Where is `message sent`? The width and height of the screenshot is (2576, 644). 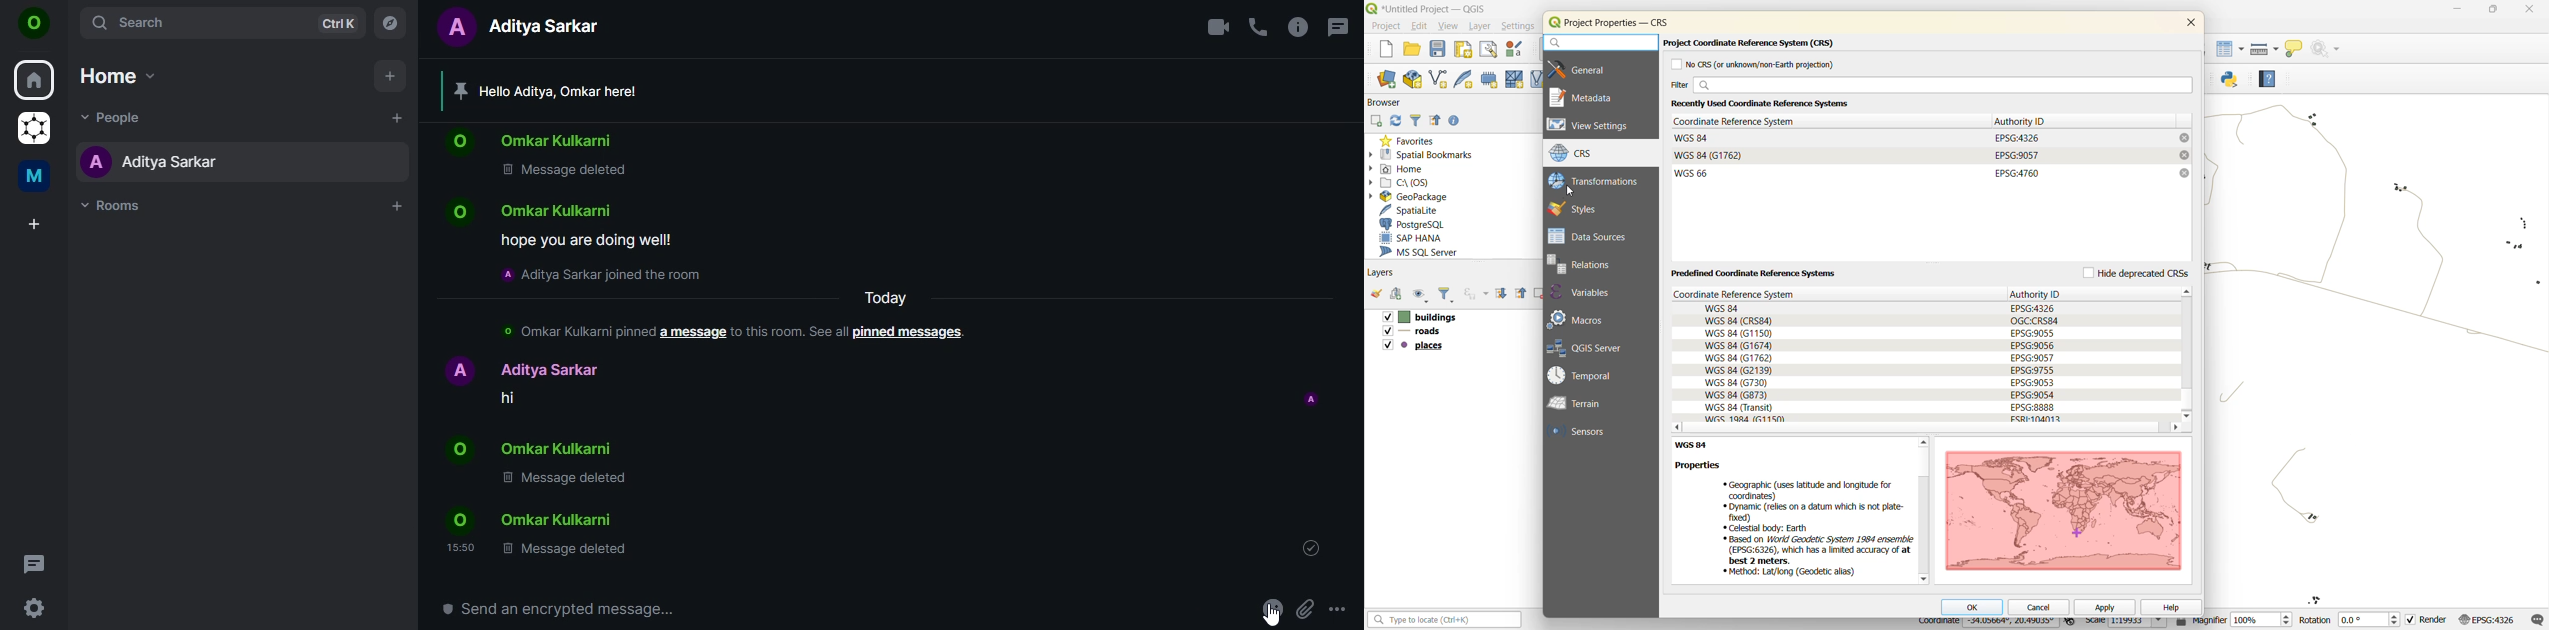
message sent is located at coordinates (1310, 549).